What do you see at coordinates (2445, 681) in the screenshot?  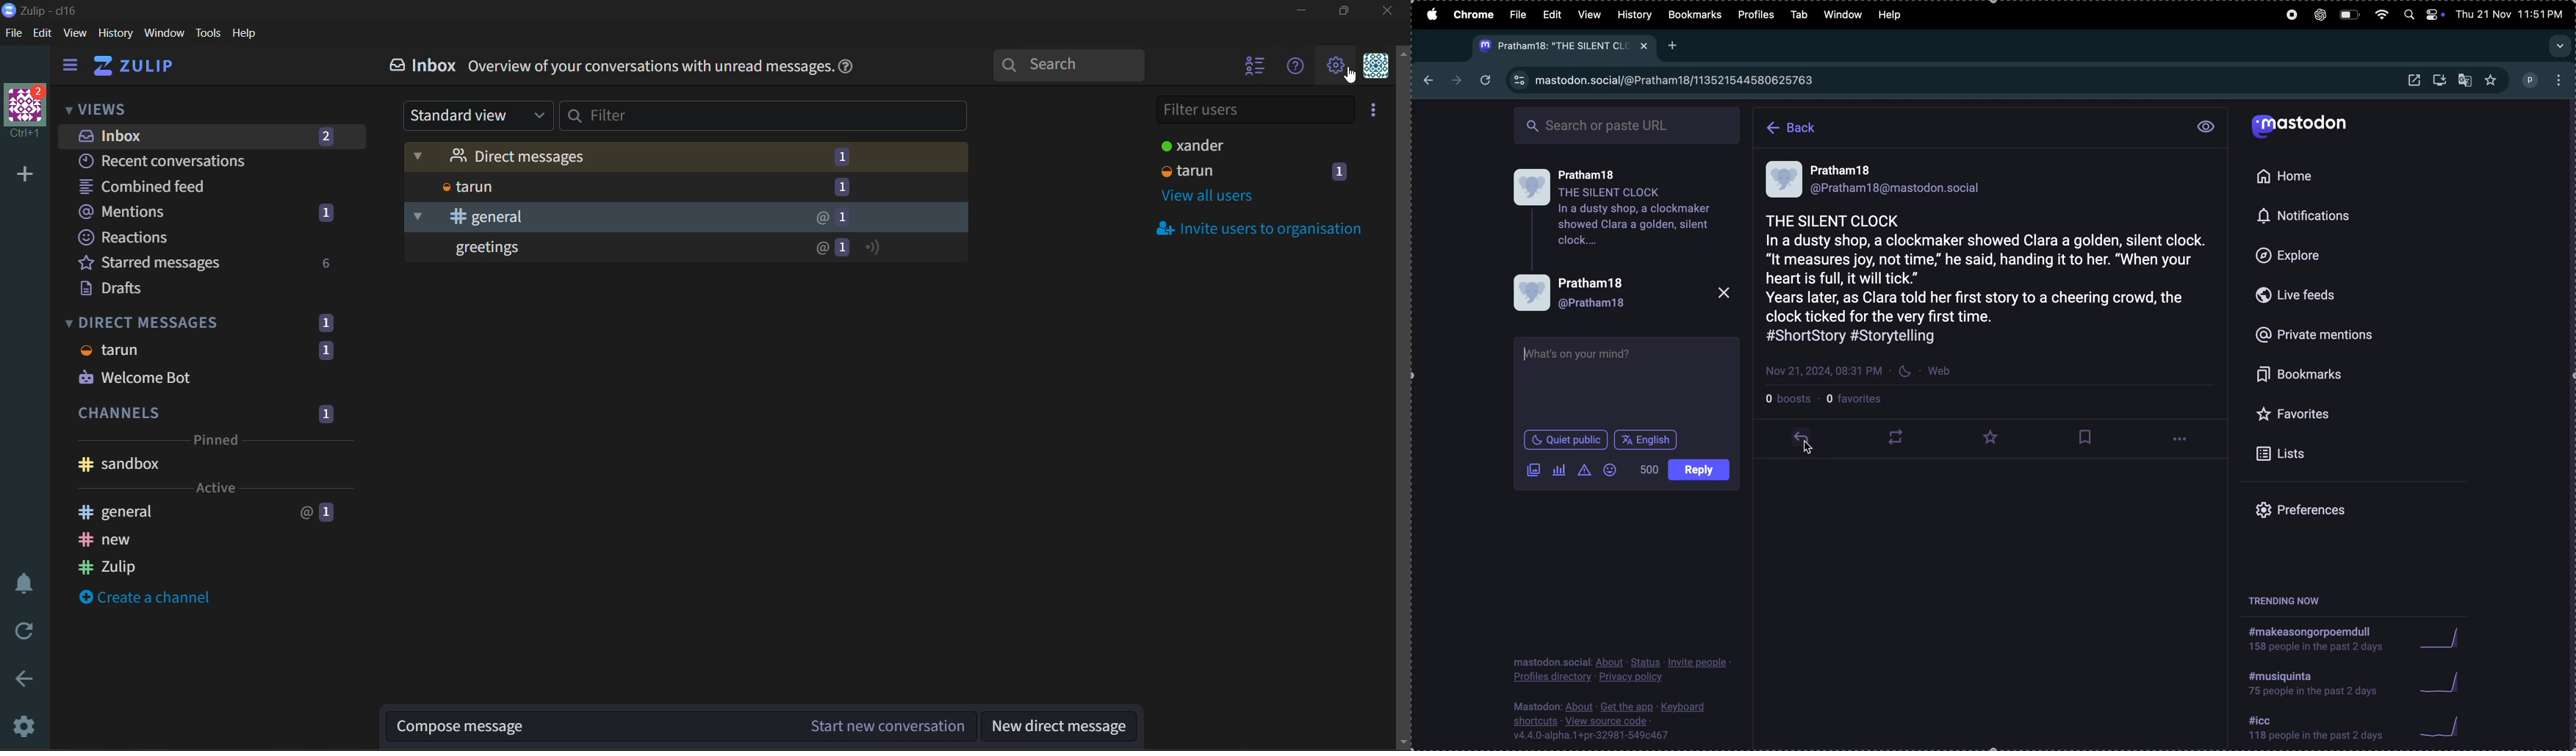 I see `graph` at bounding box center [2445, 681].